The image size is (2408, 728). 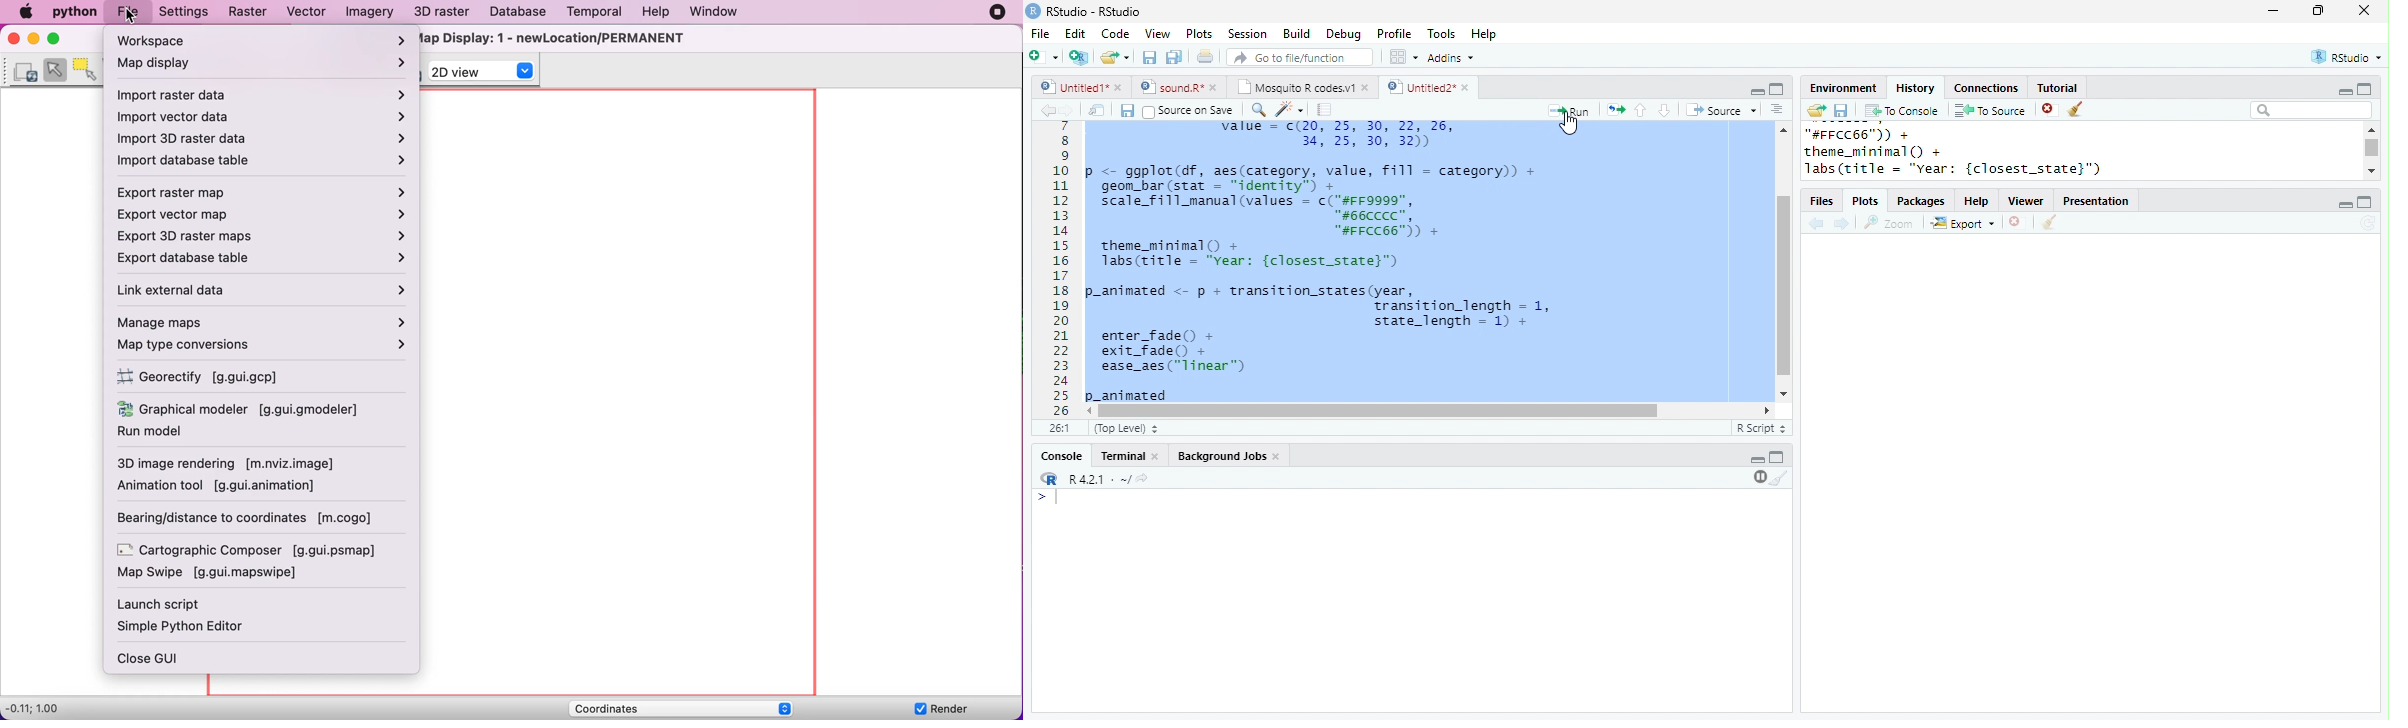 I want to click on logo, so click(x=1033, y=11).